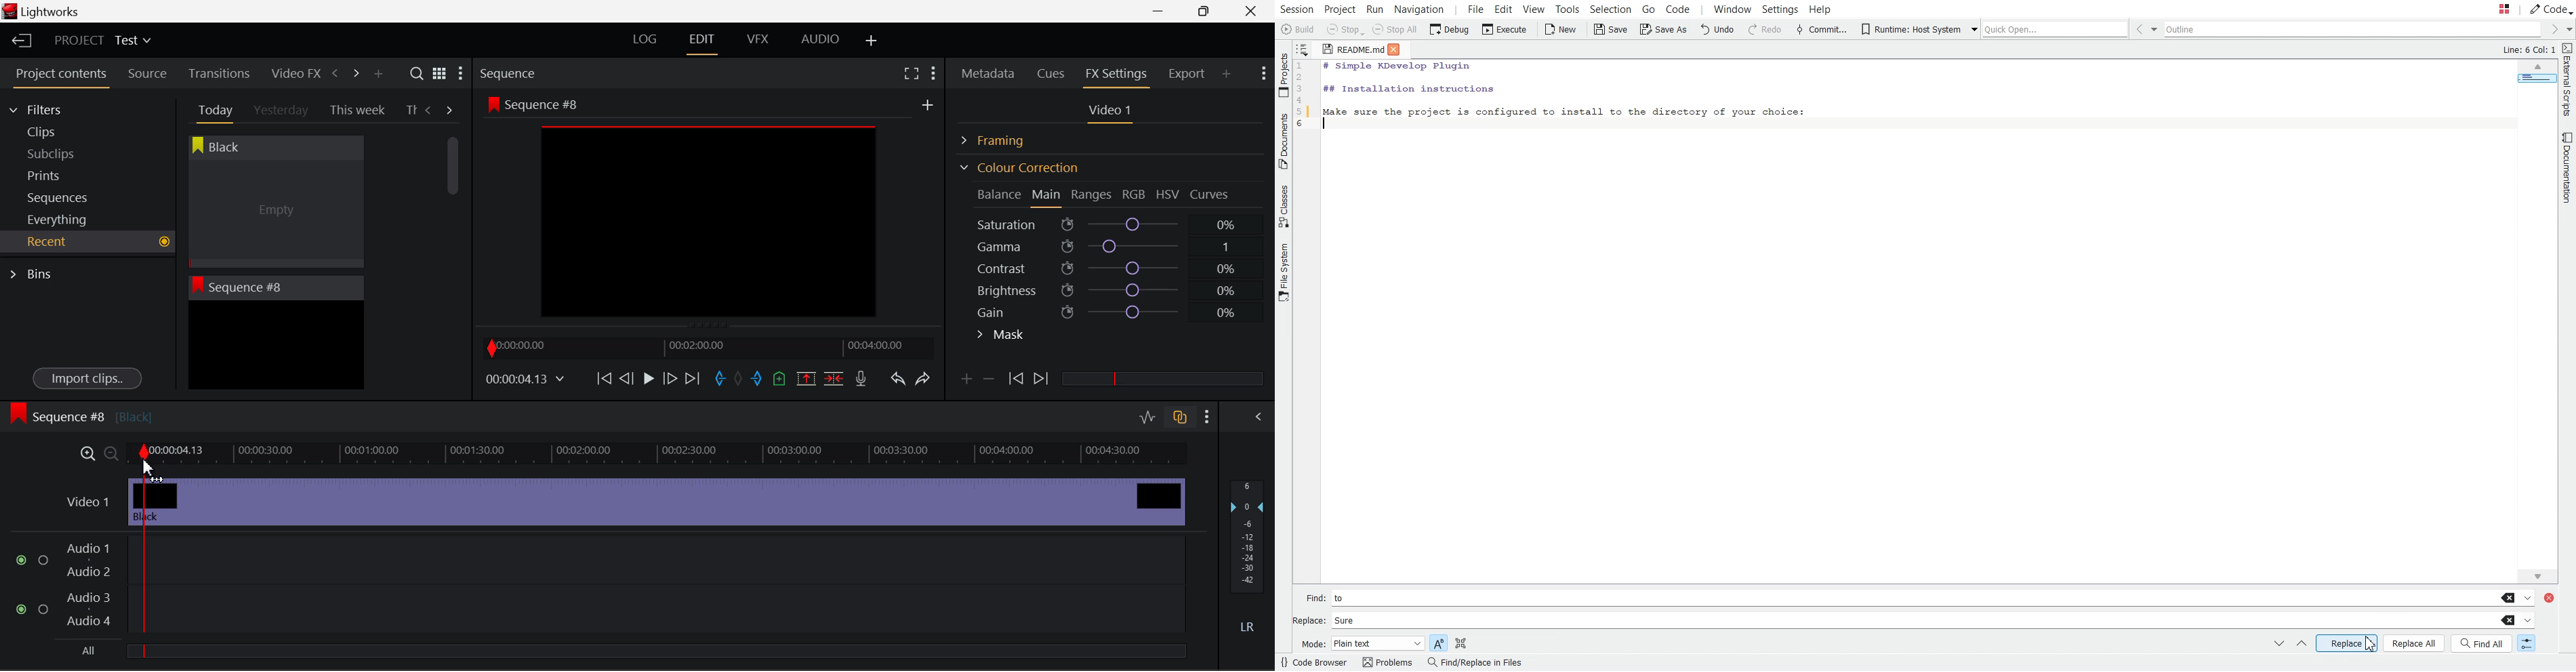 The image size is (2576, 672). I want to click on Remove All Marks, so click(740, 380).